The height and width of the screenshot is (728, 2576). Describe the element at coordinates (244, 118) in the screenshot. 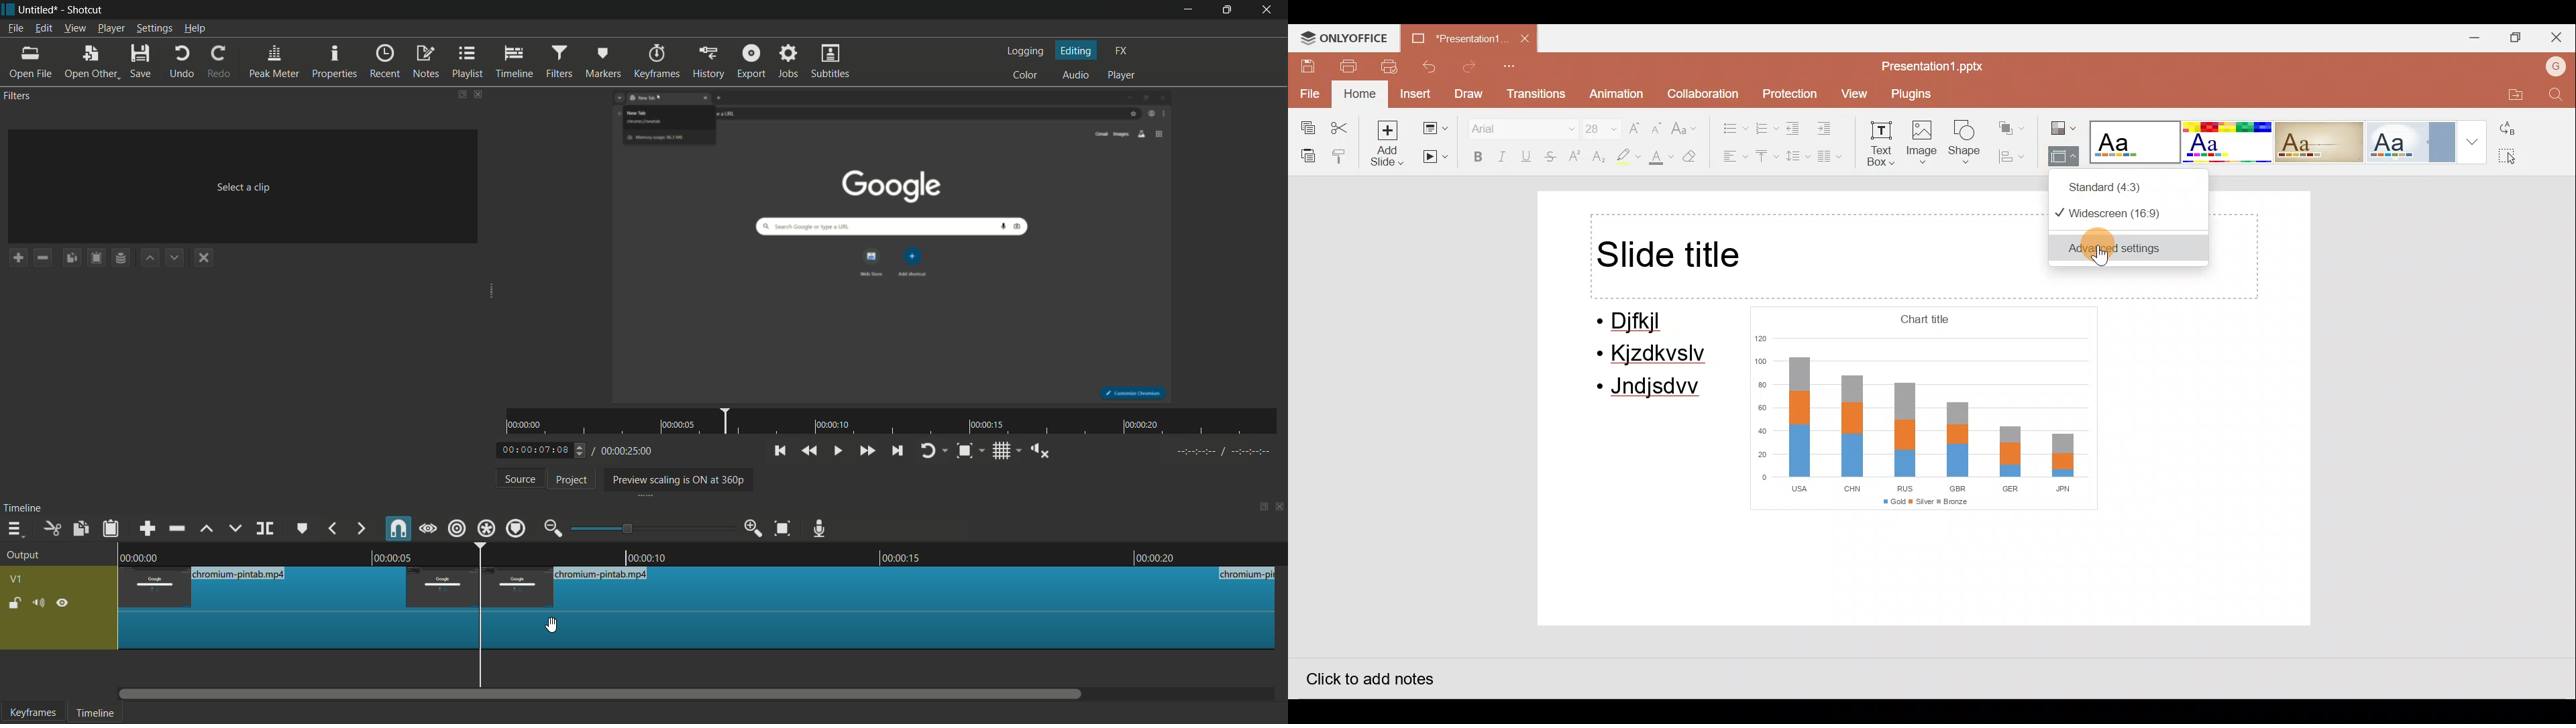

I see `imported file name` at that location.